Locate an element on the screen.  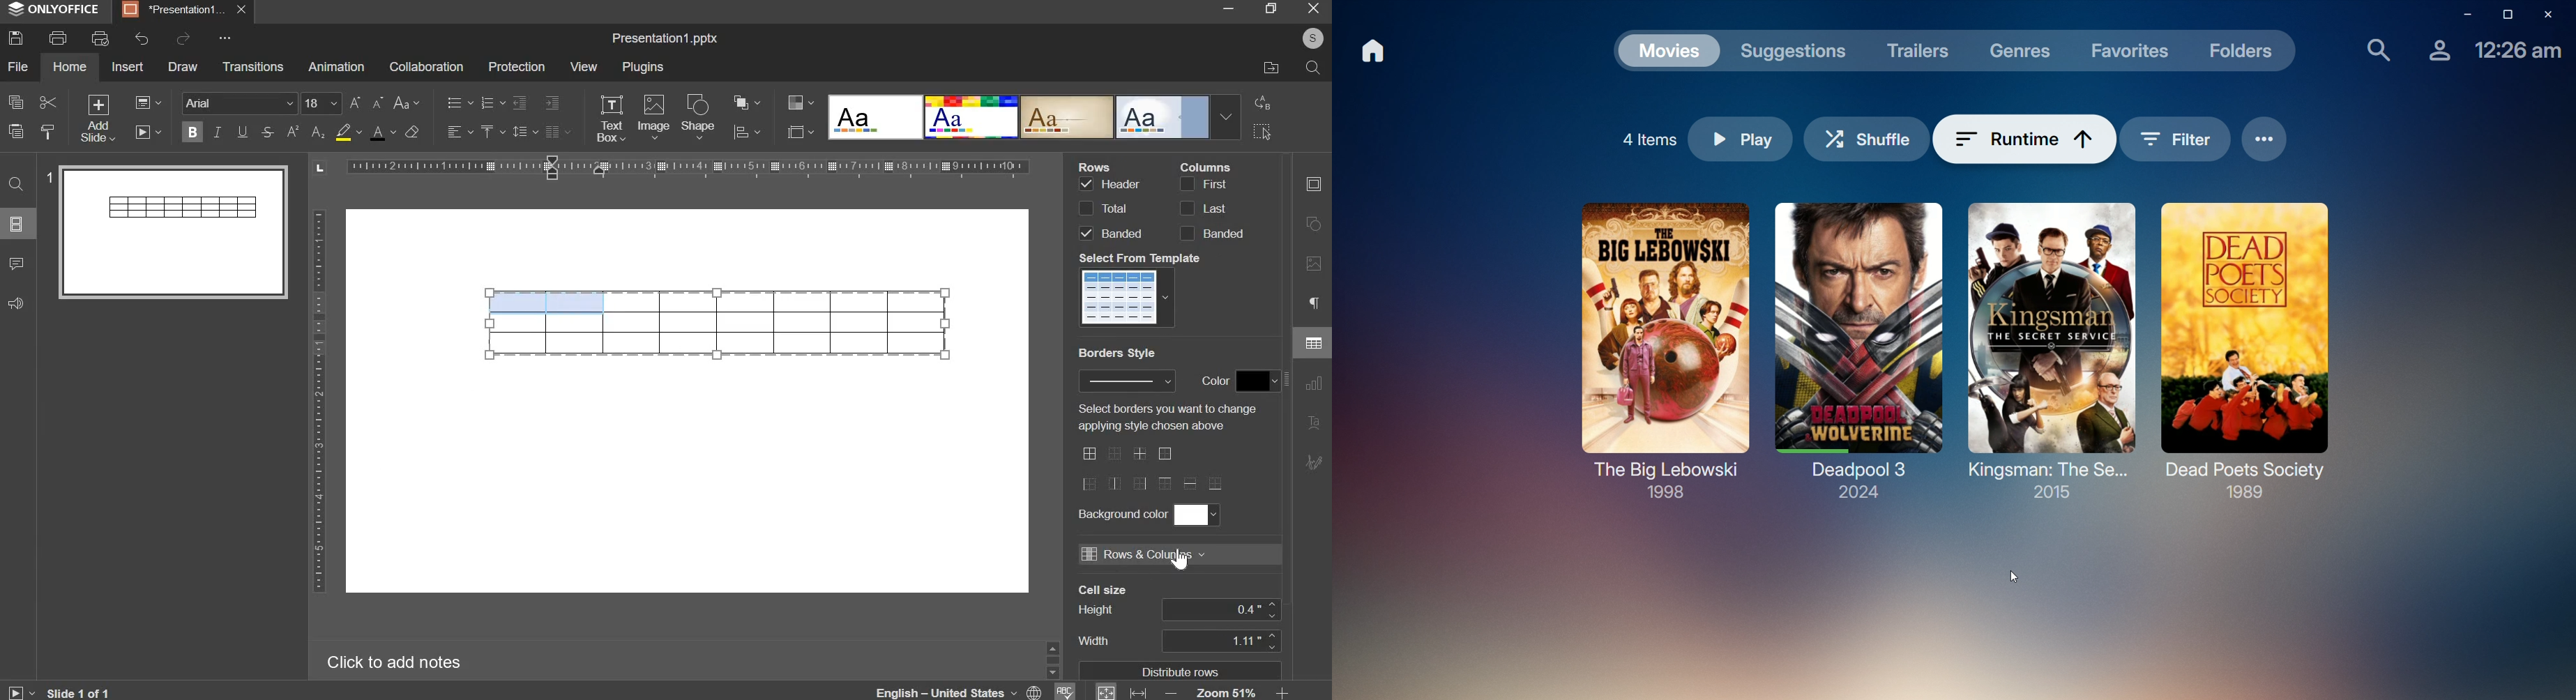
decrease indent is located at coordinates (519, 102).